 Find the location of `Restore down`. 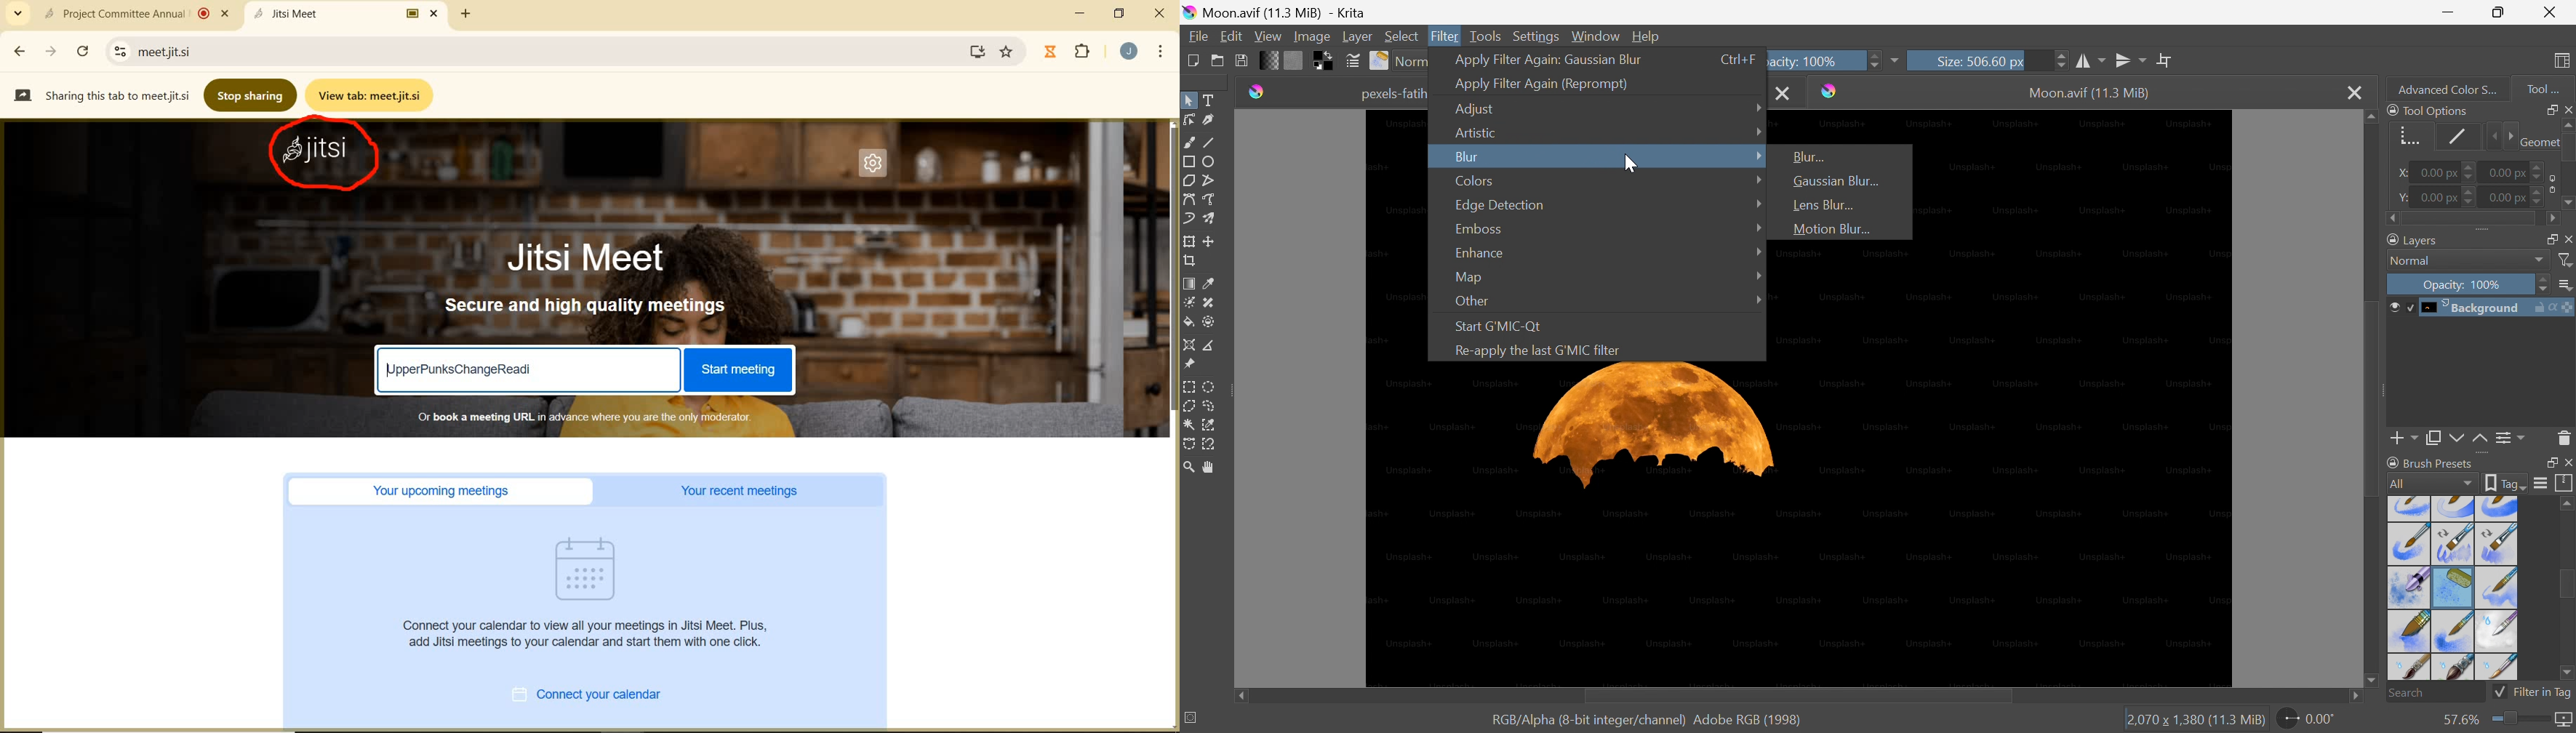

Restore down is located at coordinates (2546, 109).